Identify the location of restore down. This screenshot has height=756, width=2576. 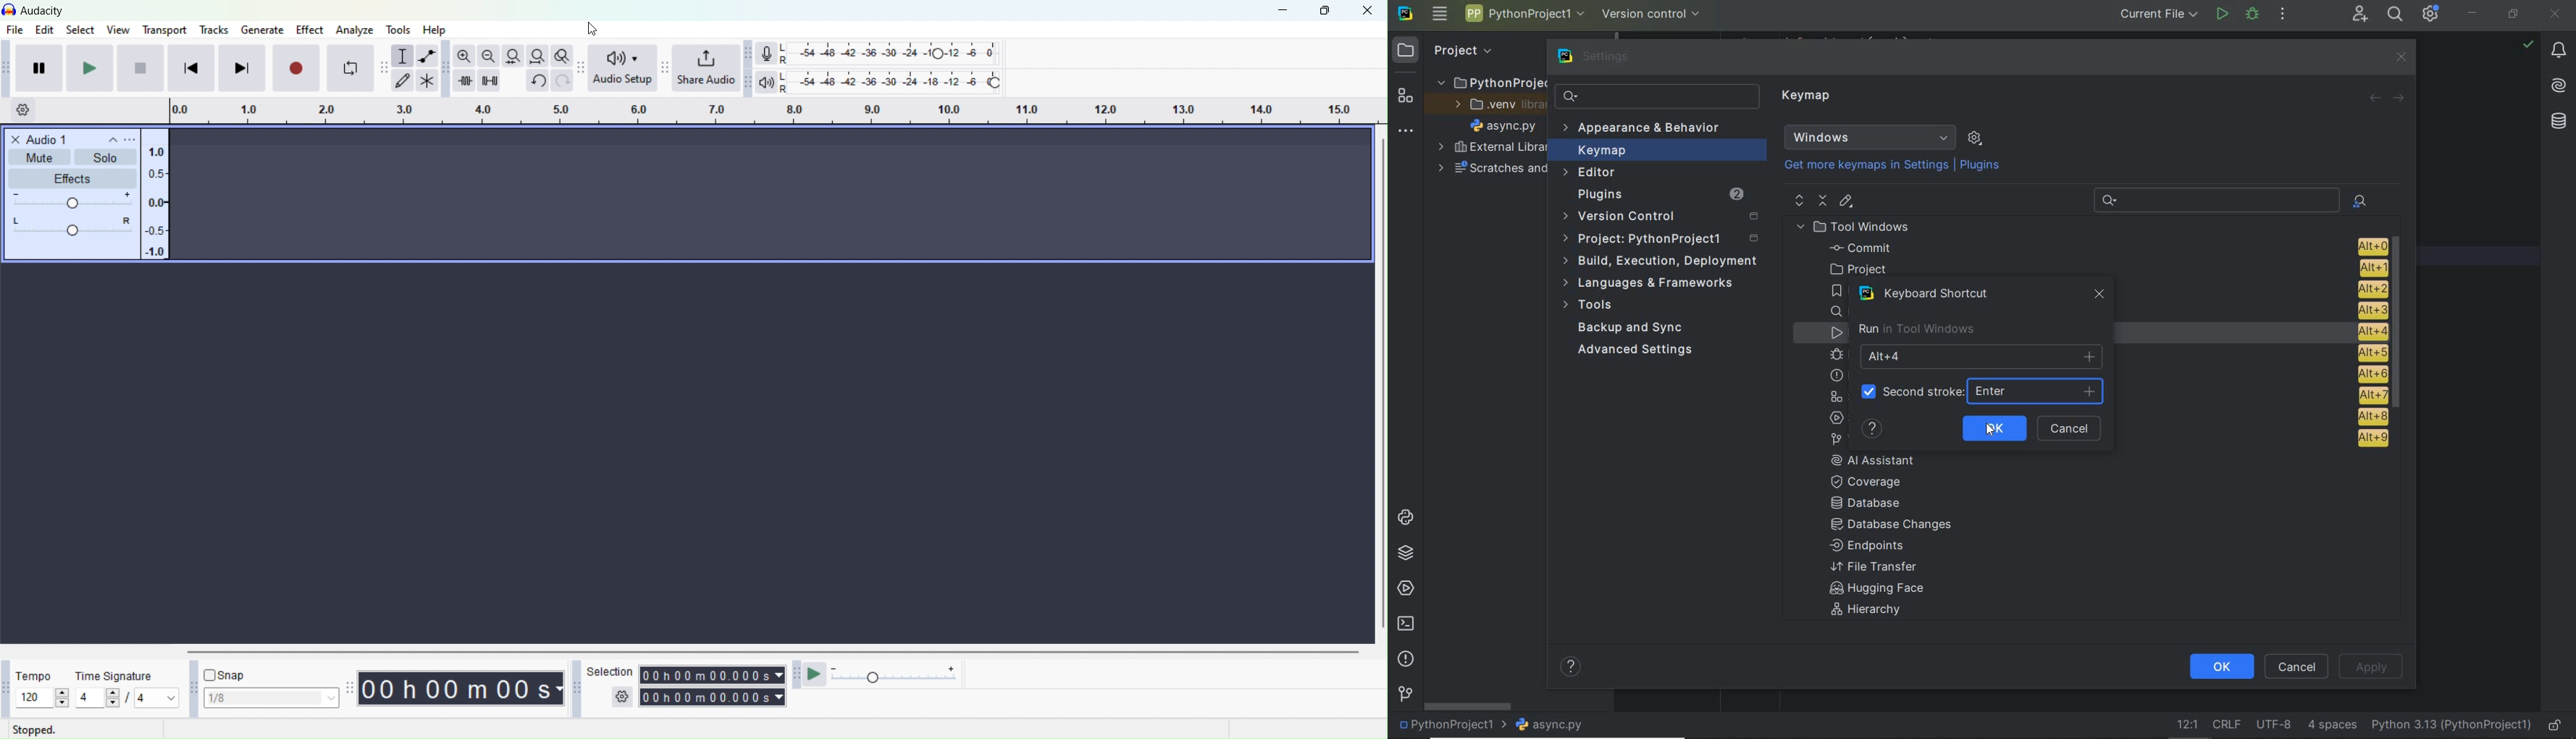
(2514, 15).